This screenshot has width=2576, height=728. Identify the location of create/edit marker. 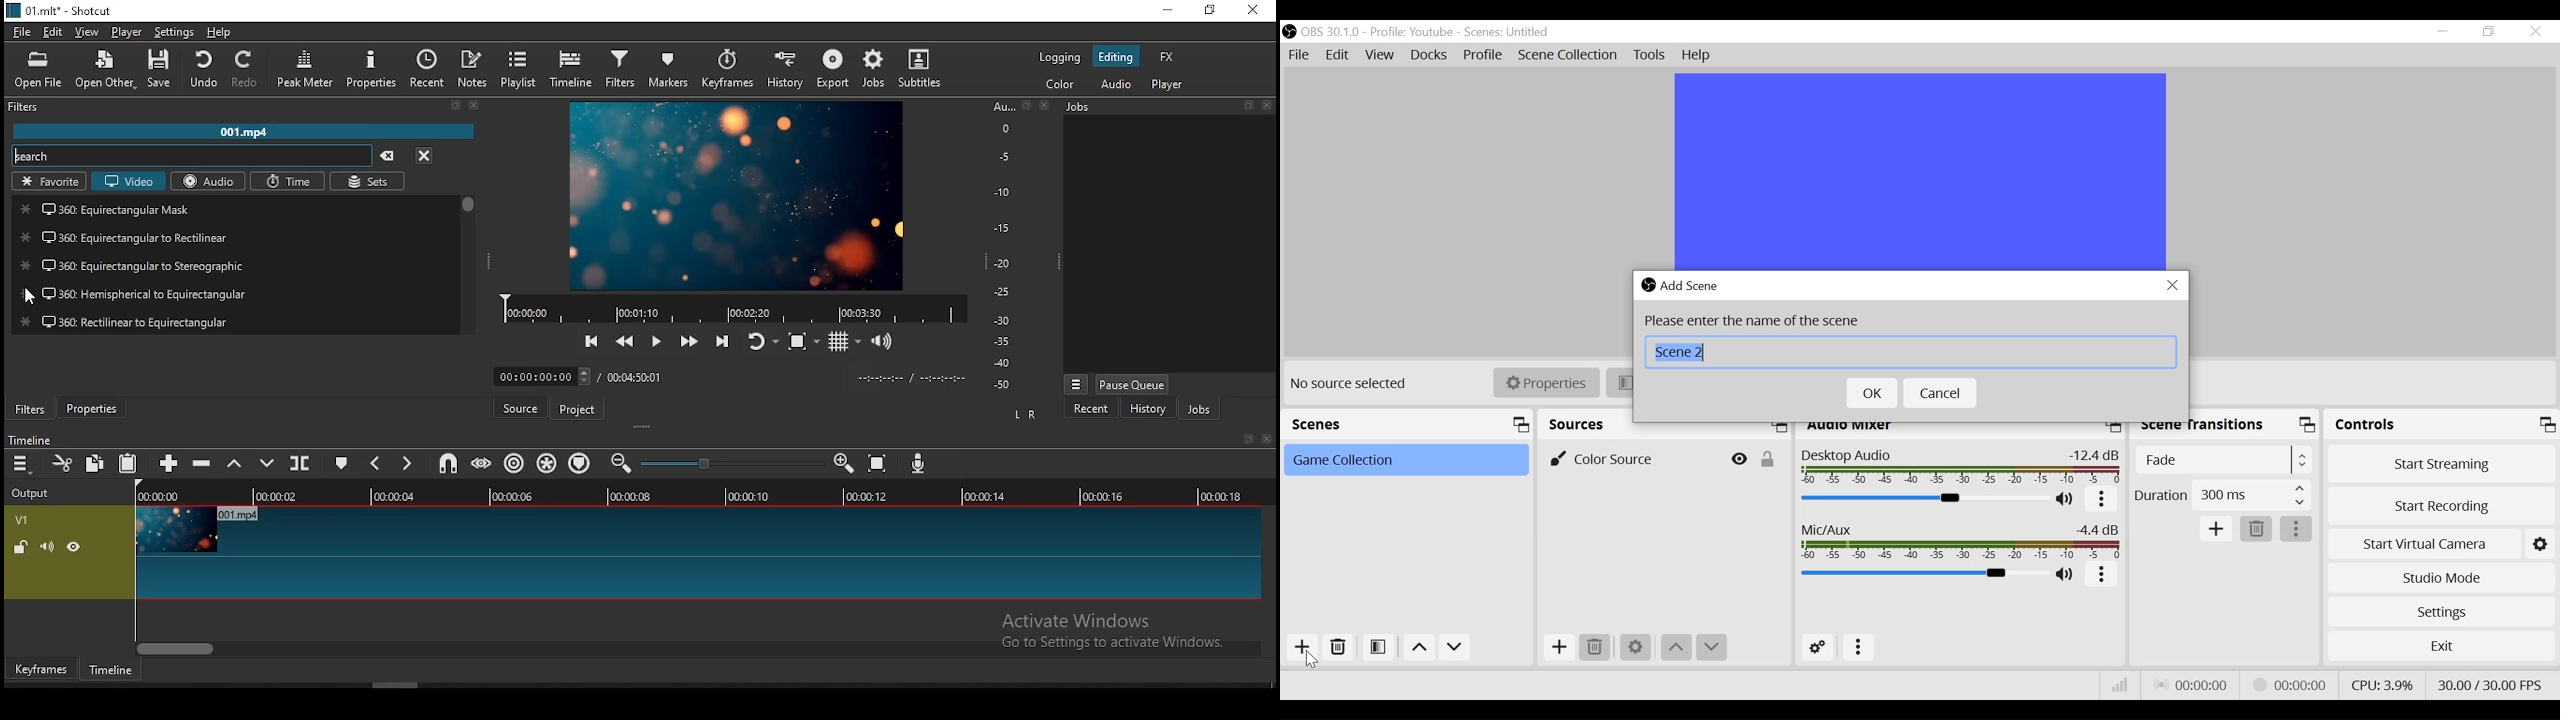
(342, 464).